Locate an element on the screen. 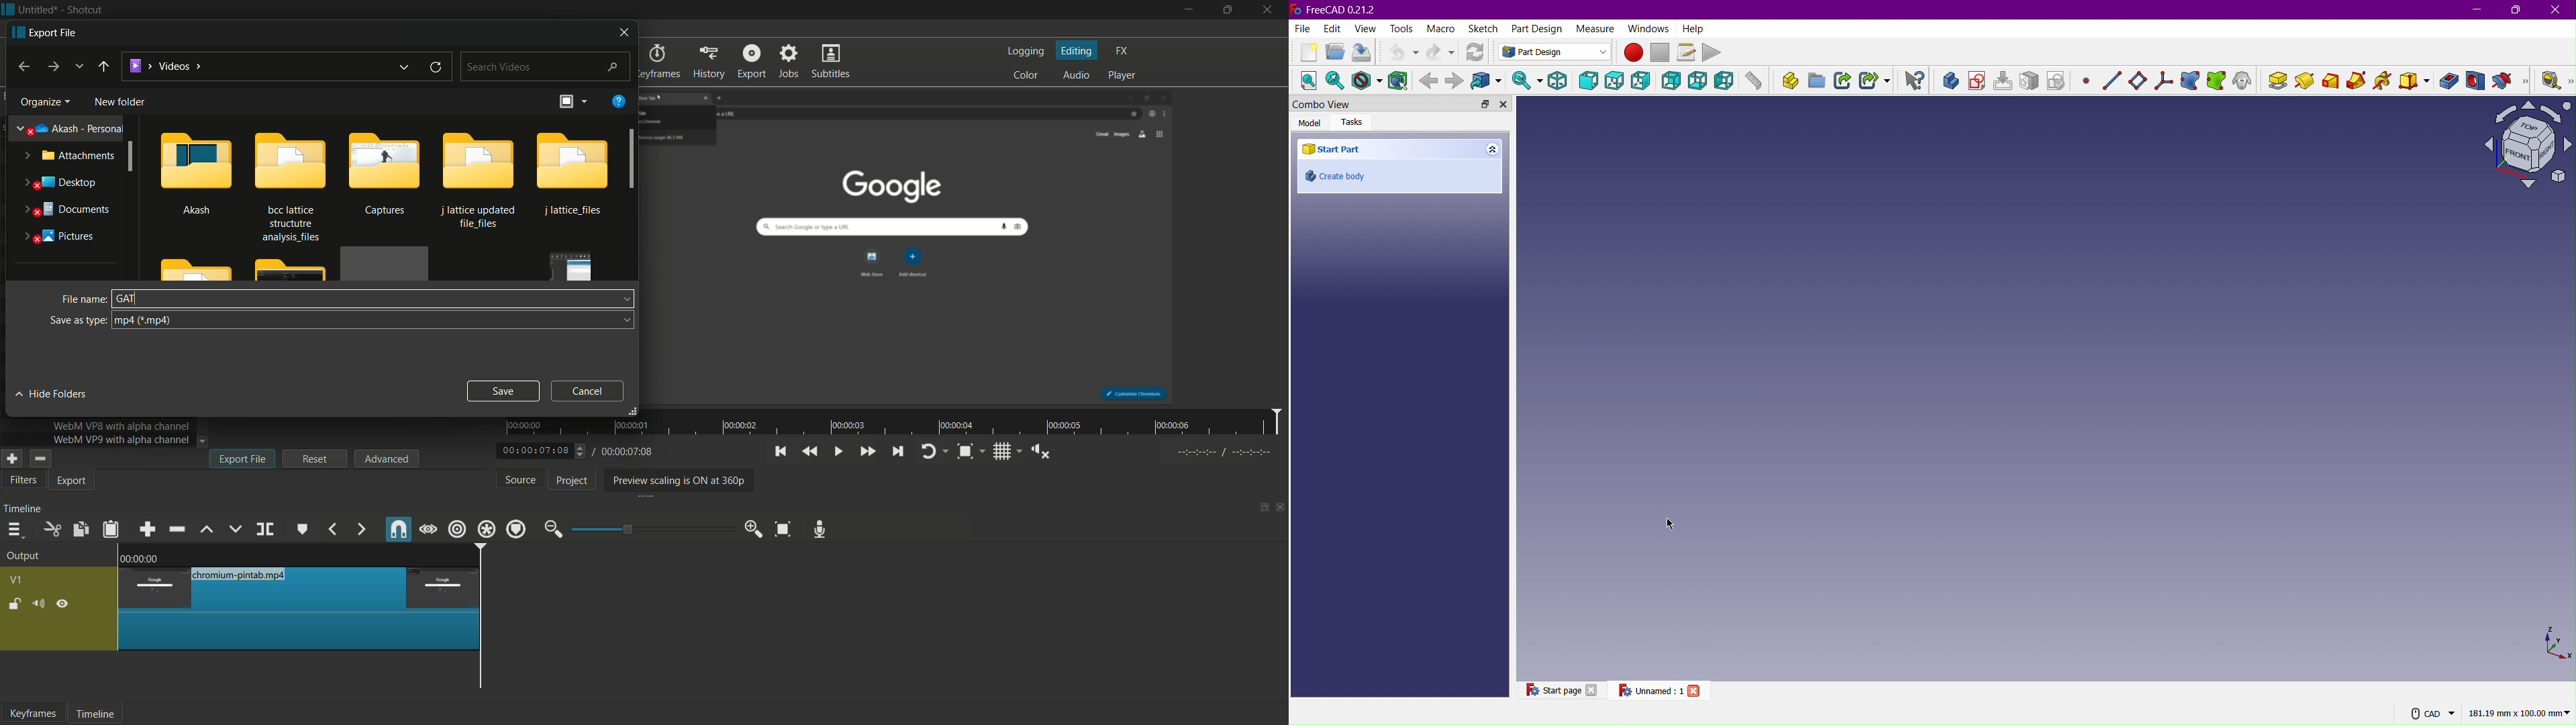  Datum line is located at coordinates (2110, 80).